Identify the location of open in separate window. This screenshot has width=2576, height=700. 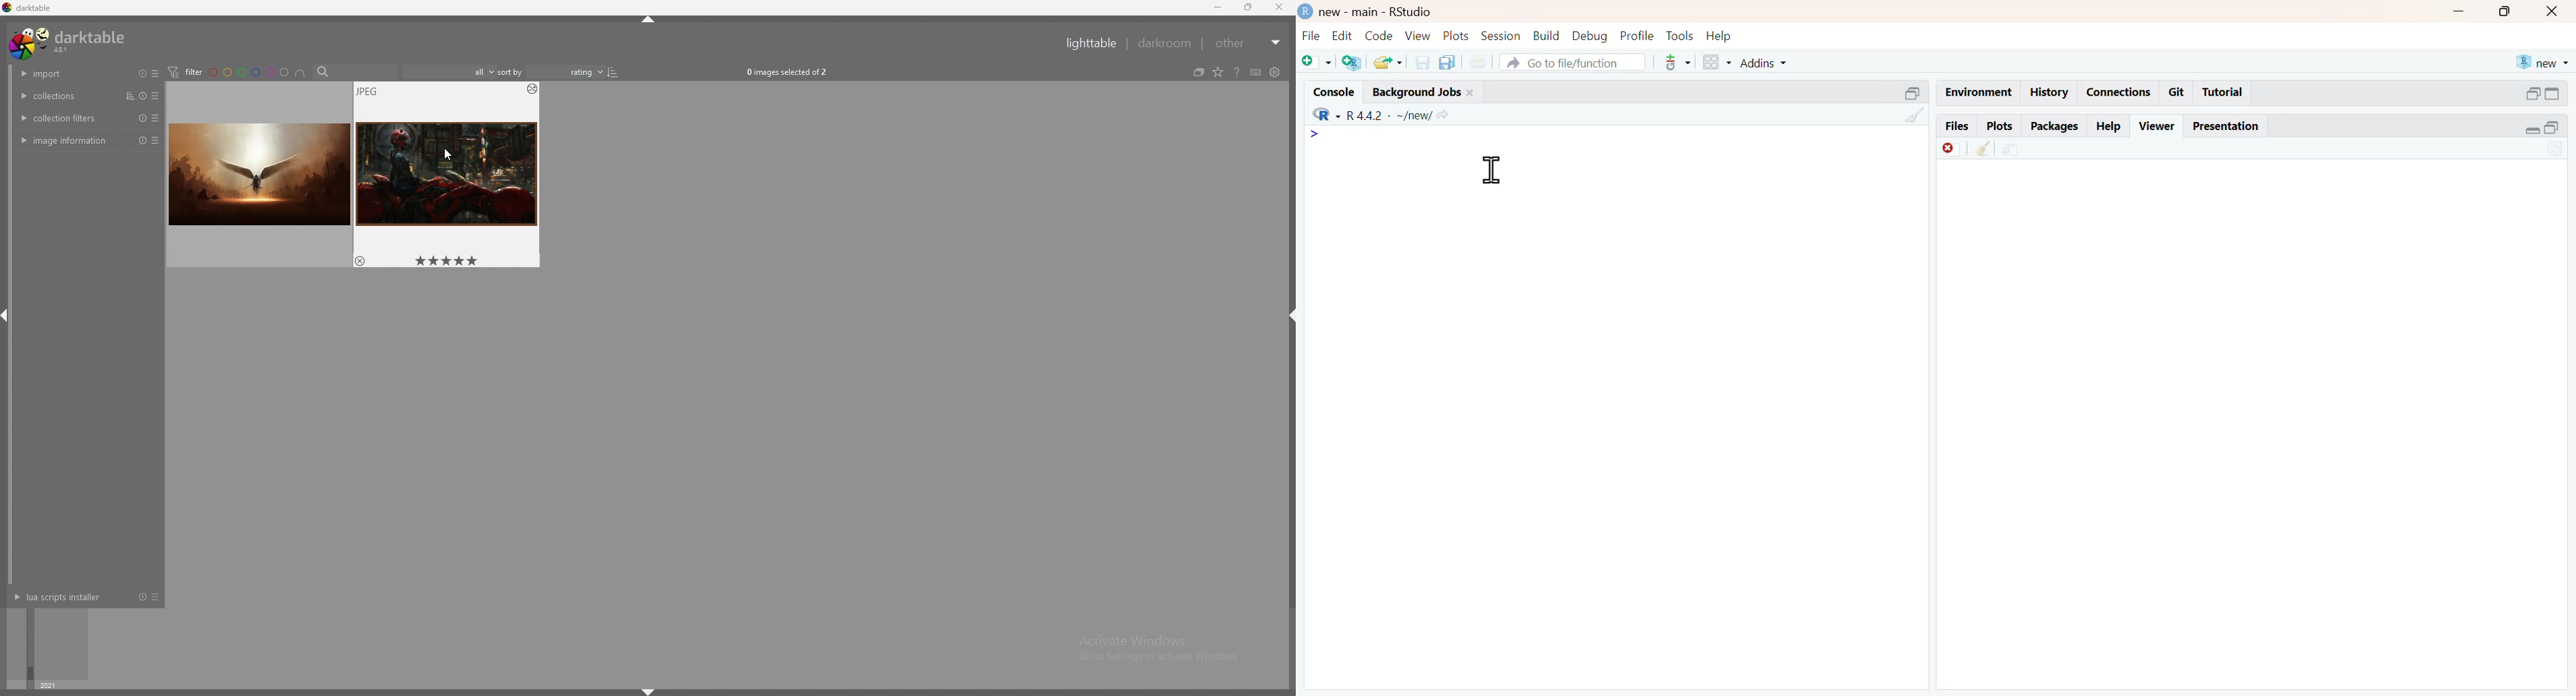
(2534, 94).